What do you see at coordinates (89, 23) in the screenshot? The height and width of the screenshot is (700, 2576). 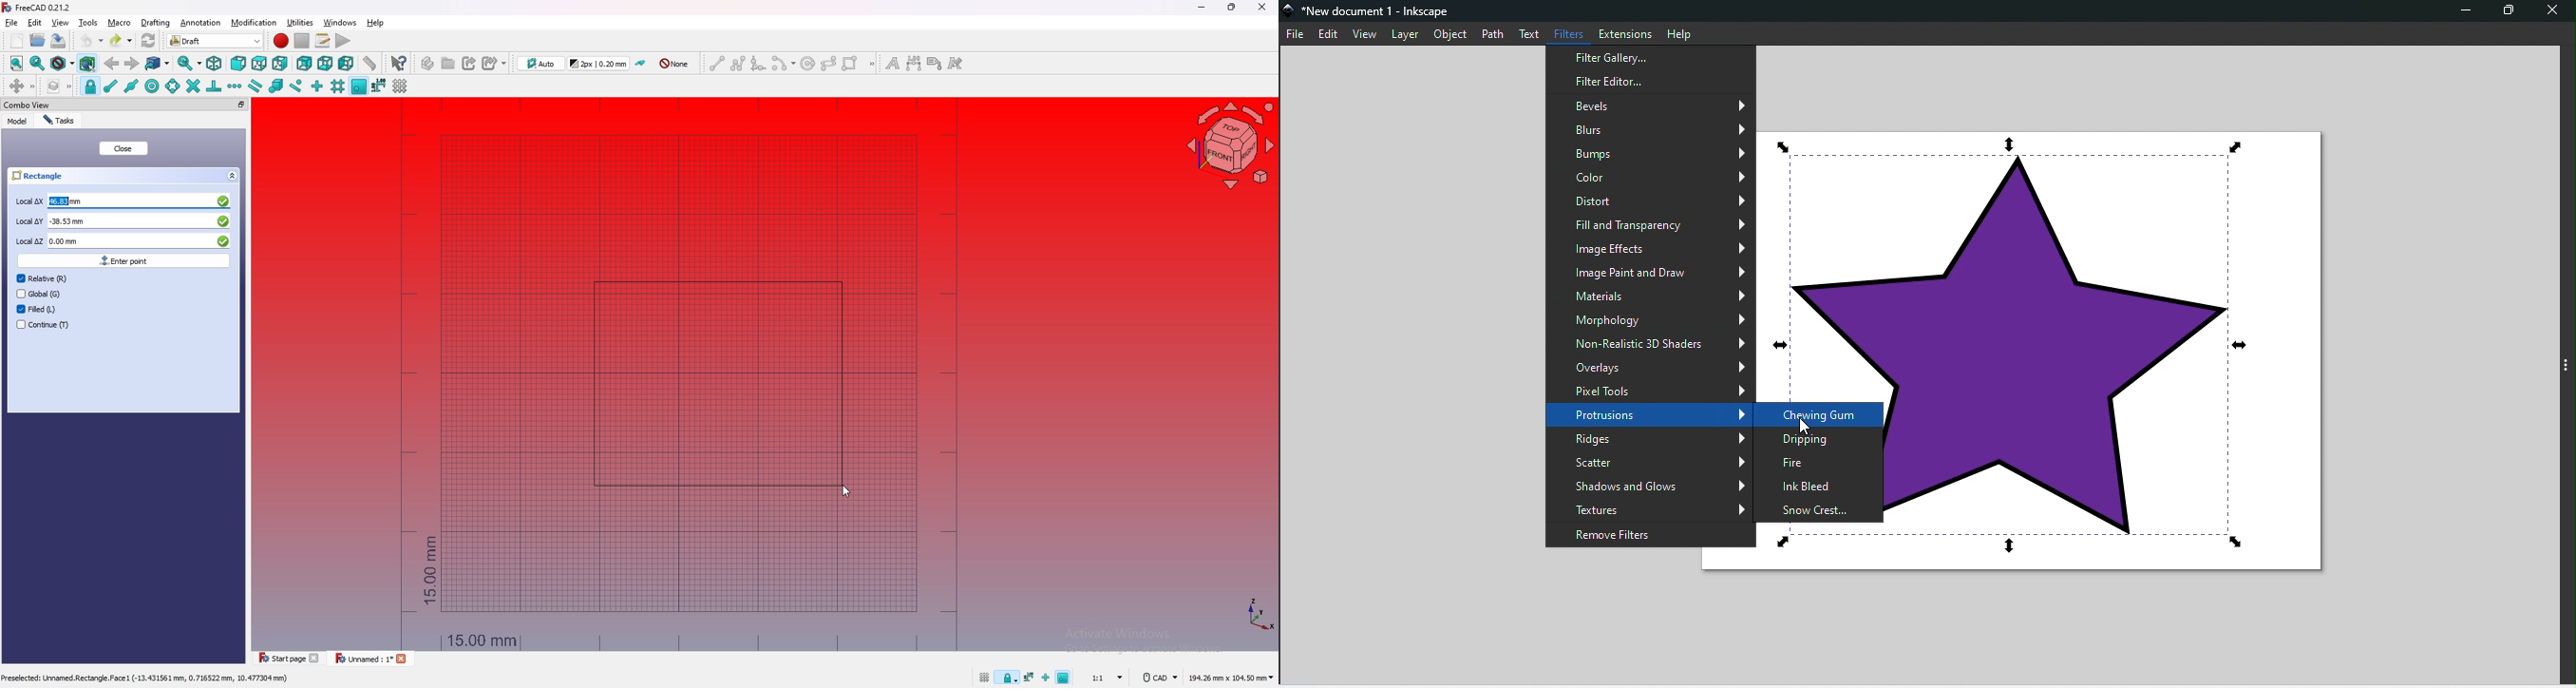 I see `tools` at bounding box center [89, 23].